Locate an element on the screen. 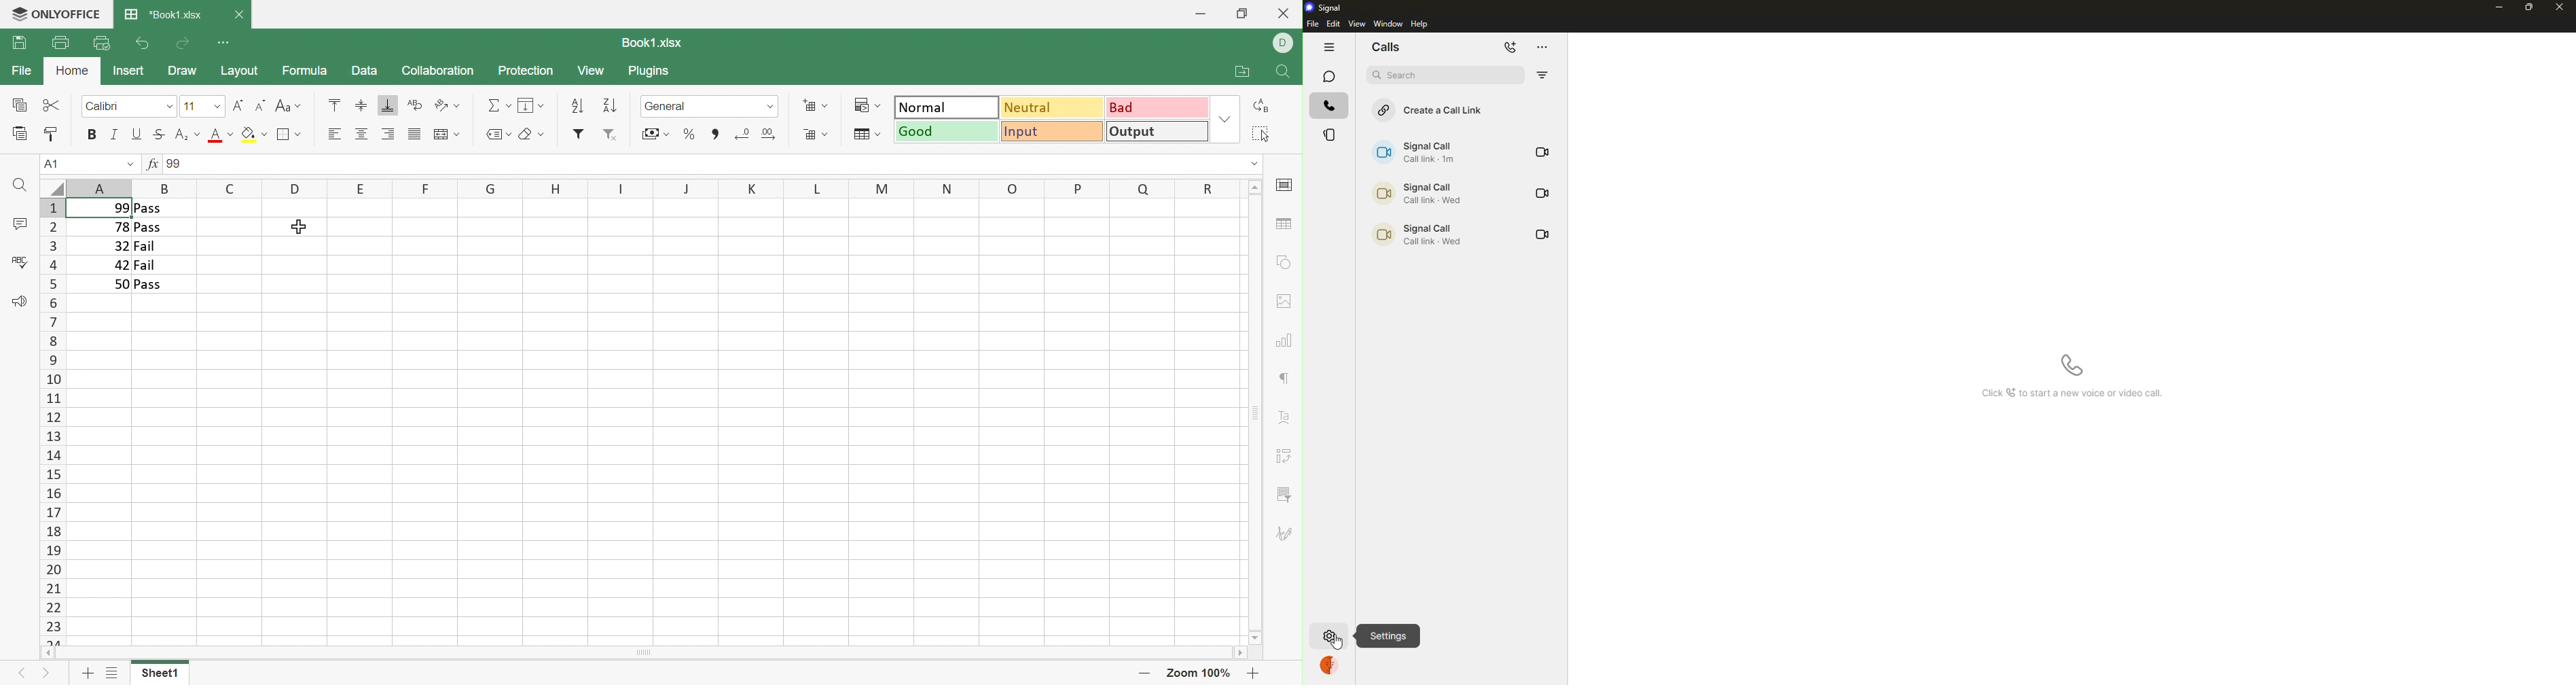 Image resolution: width=2576 pixels, height=700 pixels. Normal is located at coordinates (946, 106).